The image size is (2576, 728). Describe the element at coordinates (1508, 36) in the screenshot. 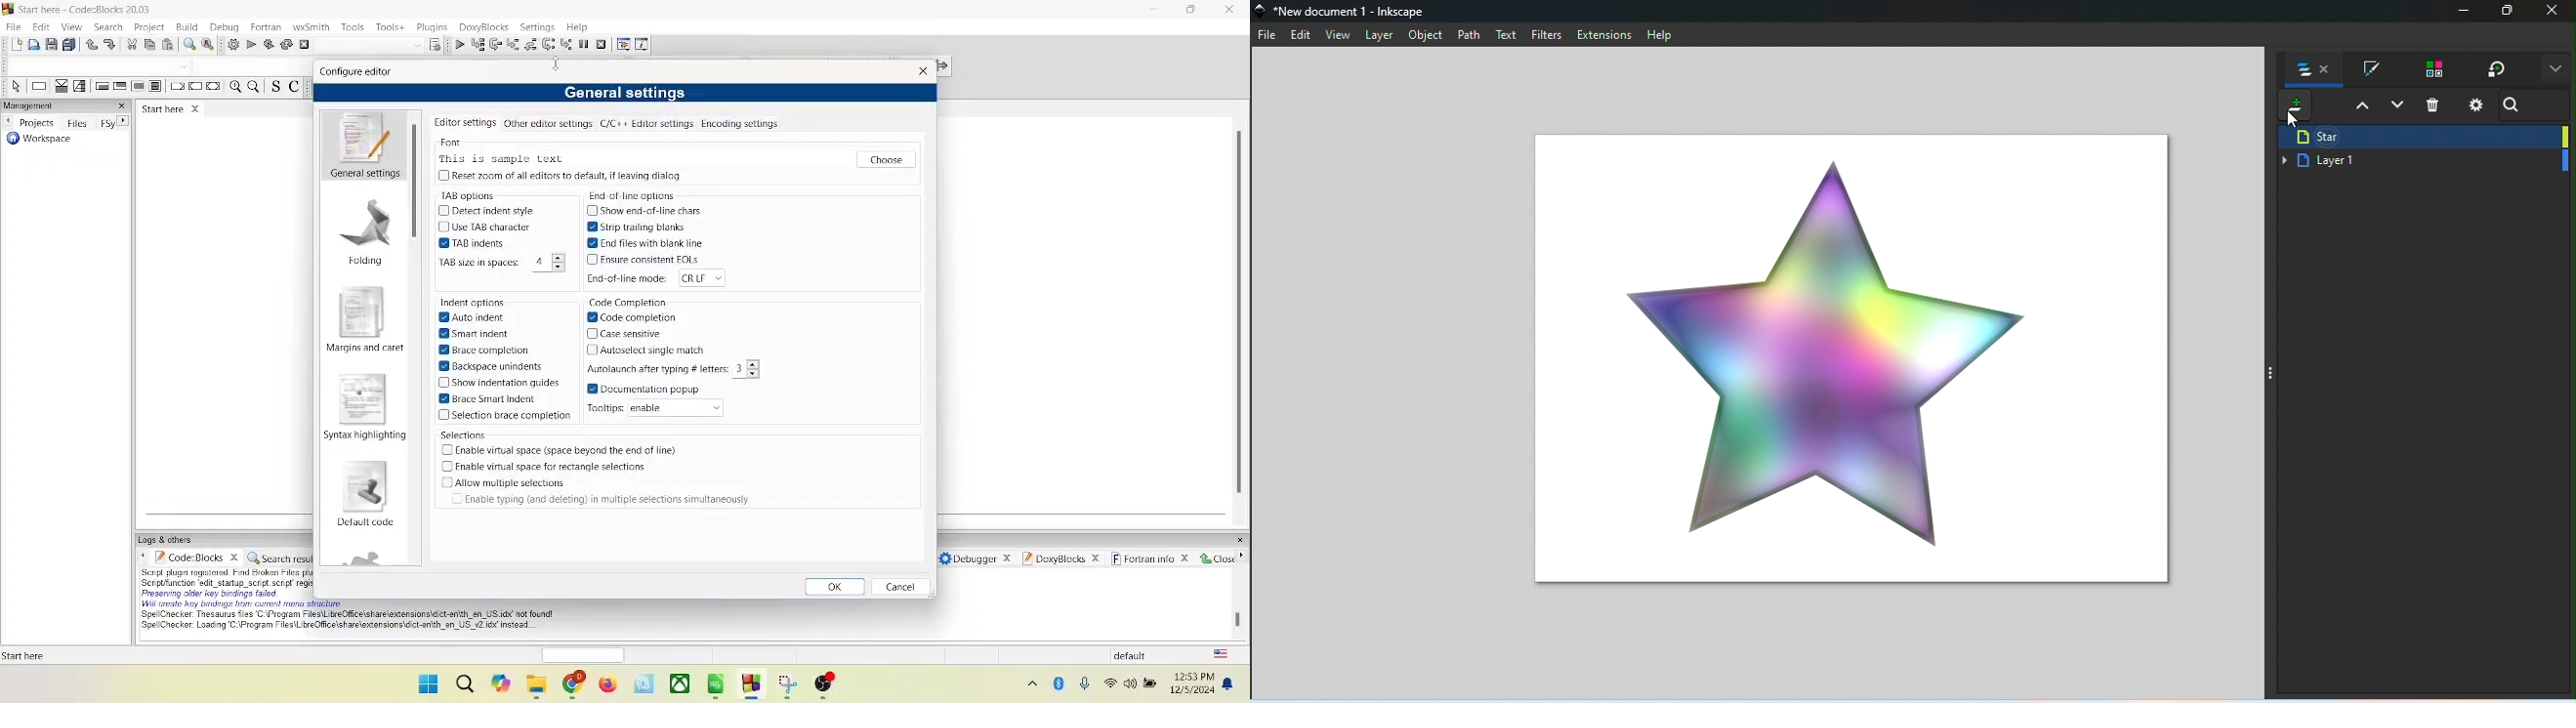

I see `Text` at that location.